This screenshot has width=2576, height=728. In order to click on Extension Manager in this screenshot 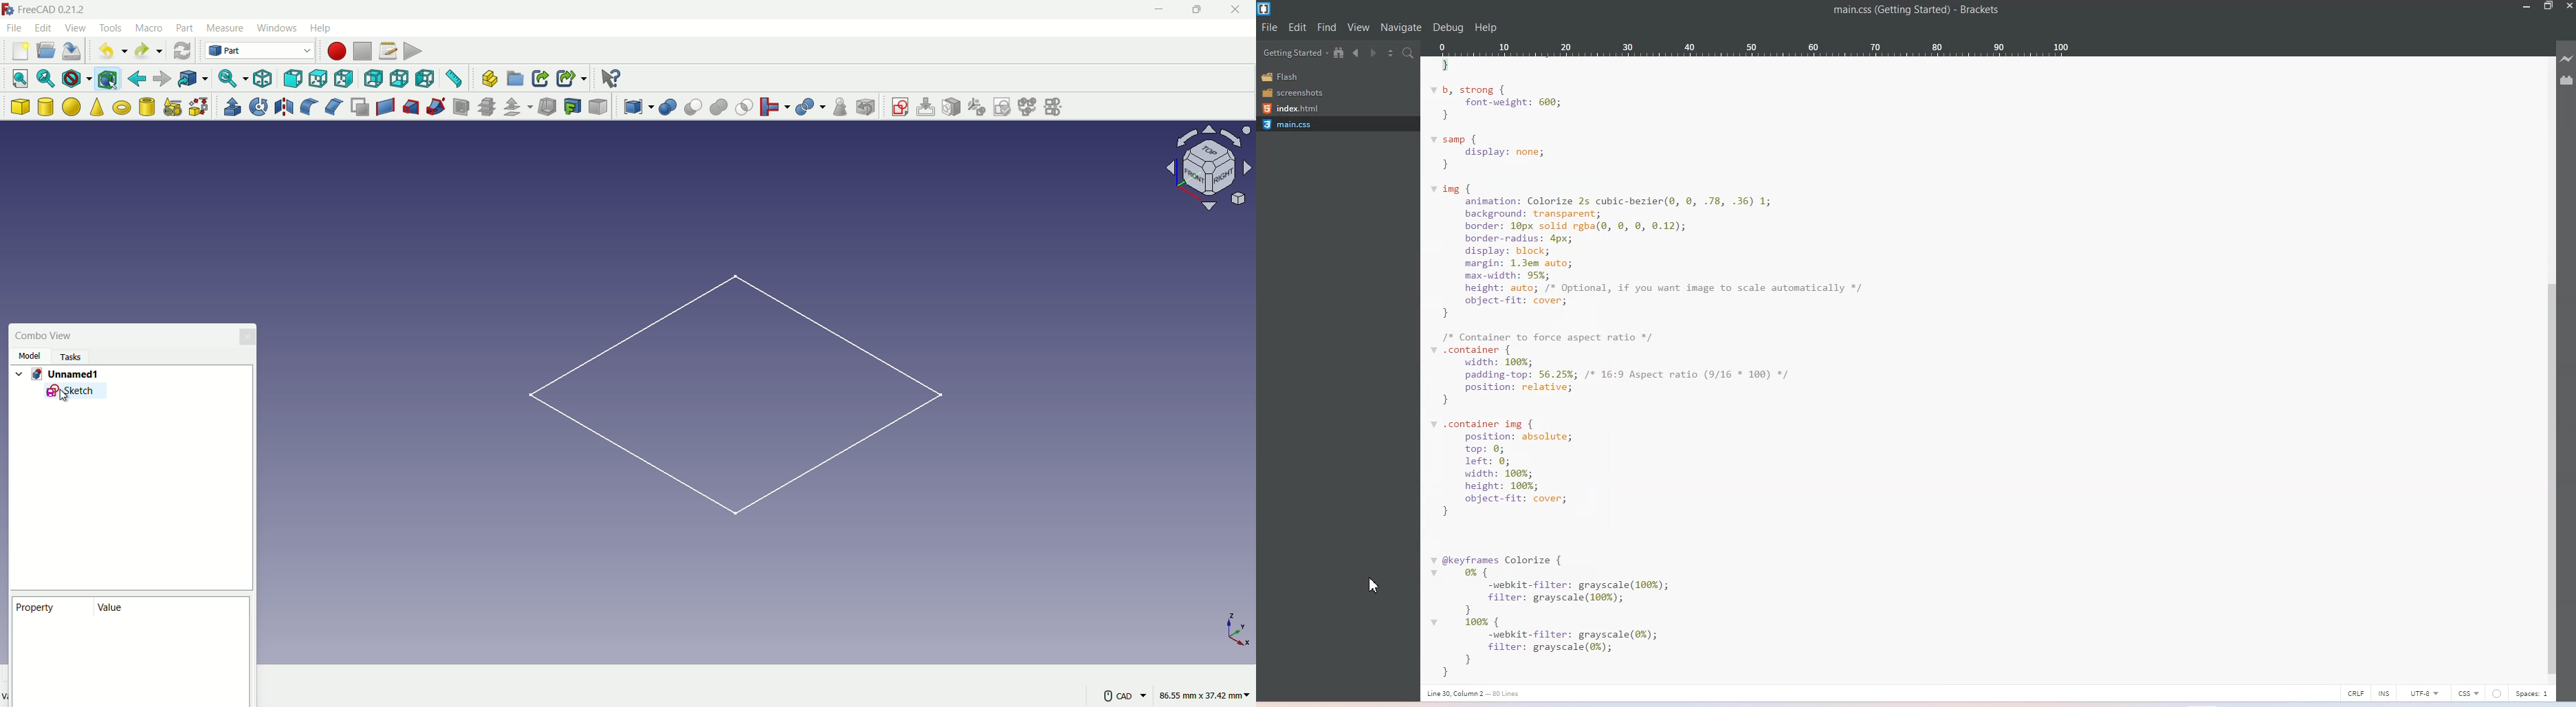, I will do `click(2567, 80)`.